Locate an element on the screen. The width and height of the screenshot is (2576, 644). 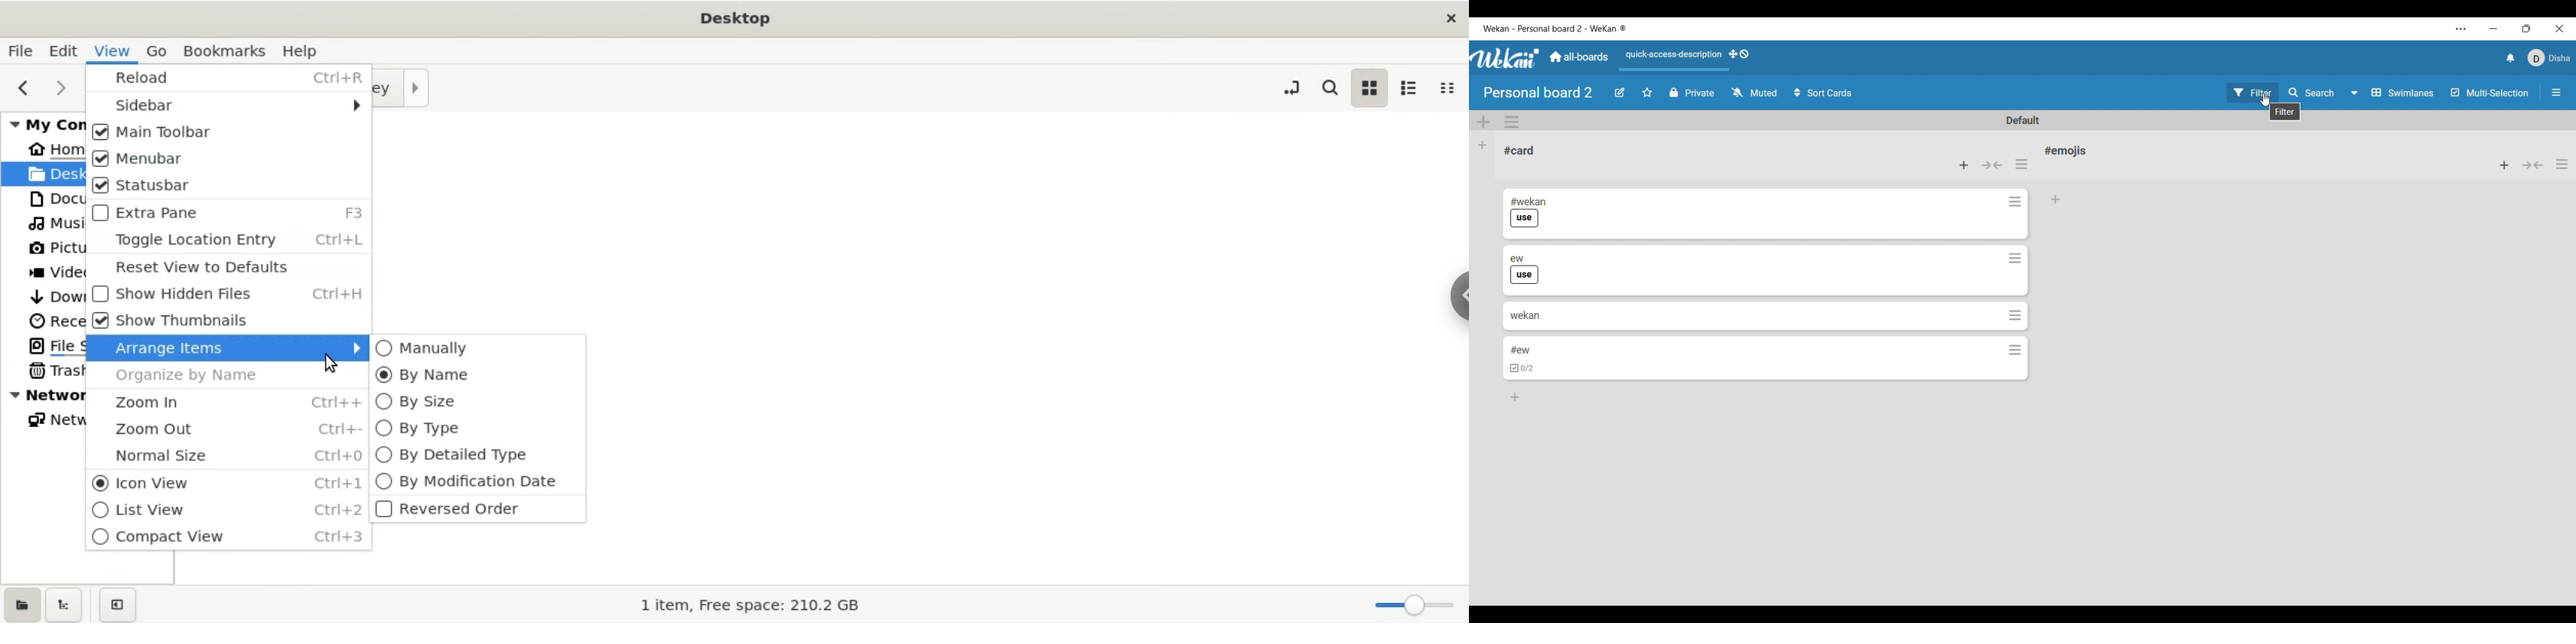
Software logo is located at coordinates (1505, 58).